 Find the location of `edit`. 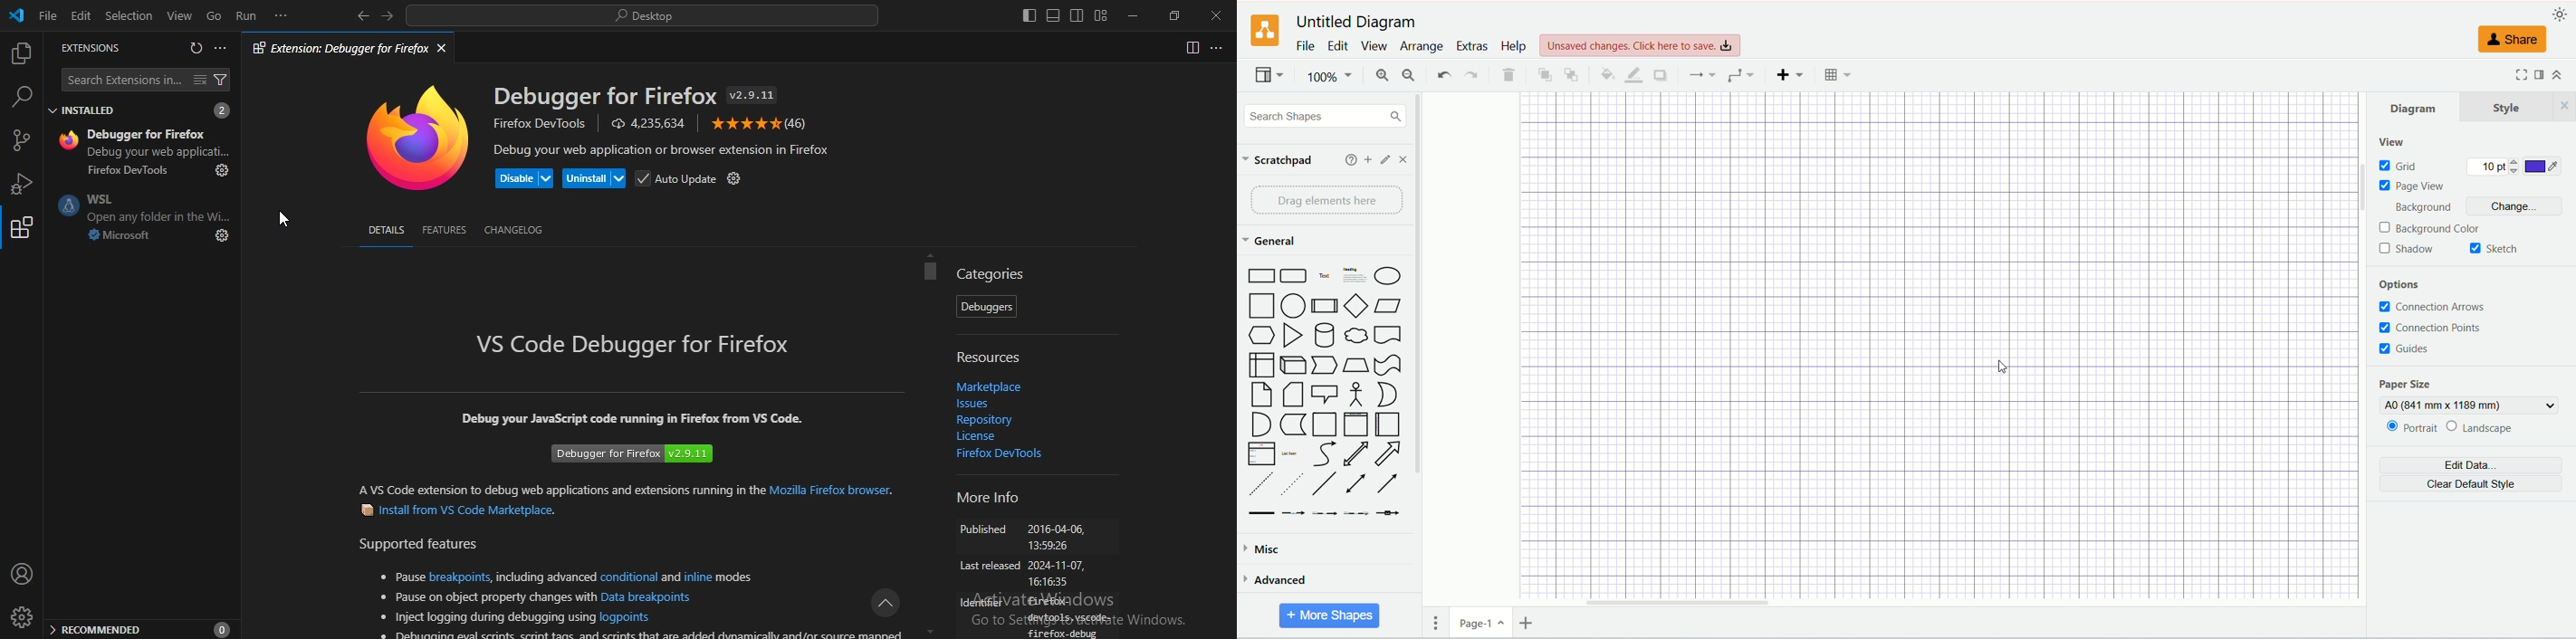

edit is located at coordinates (1383, 160).